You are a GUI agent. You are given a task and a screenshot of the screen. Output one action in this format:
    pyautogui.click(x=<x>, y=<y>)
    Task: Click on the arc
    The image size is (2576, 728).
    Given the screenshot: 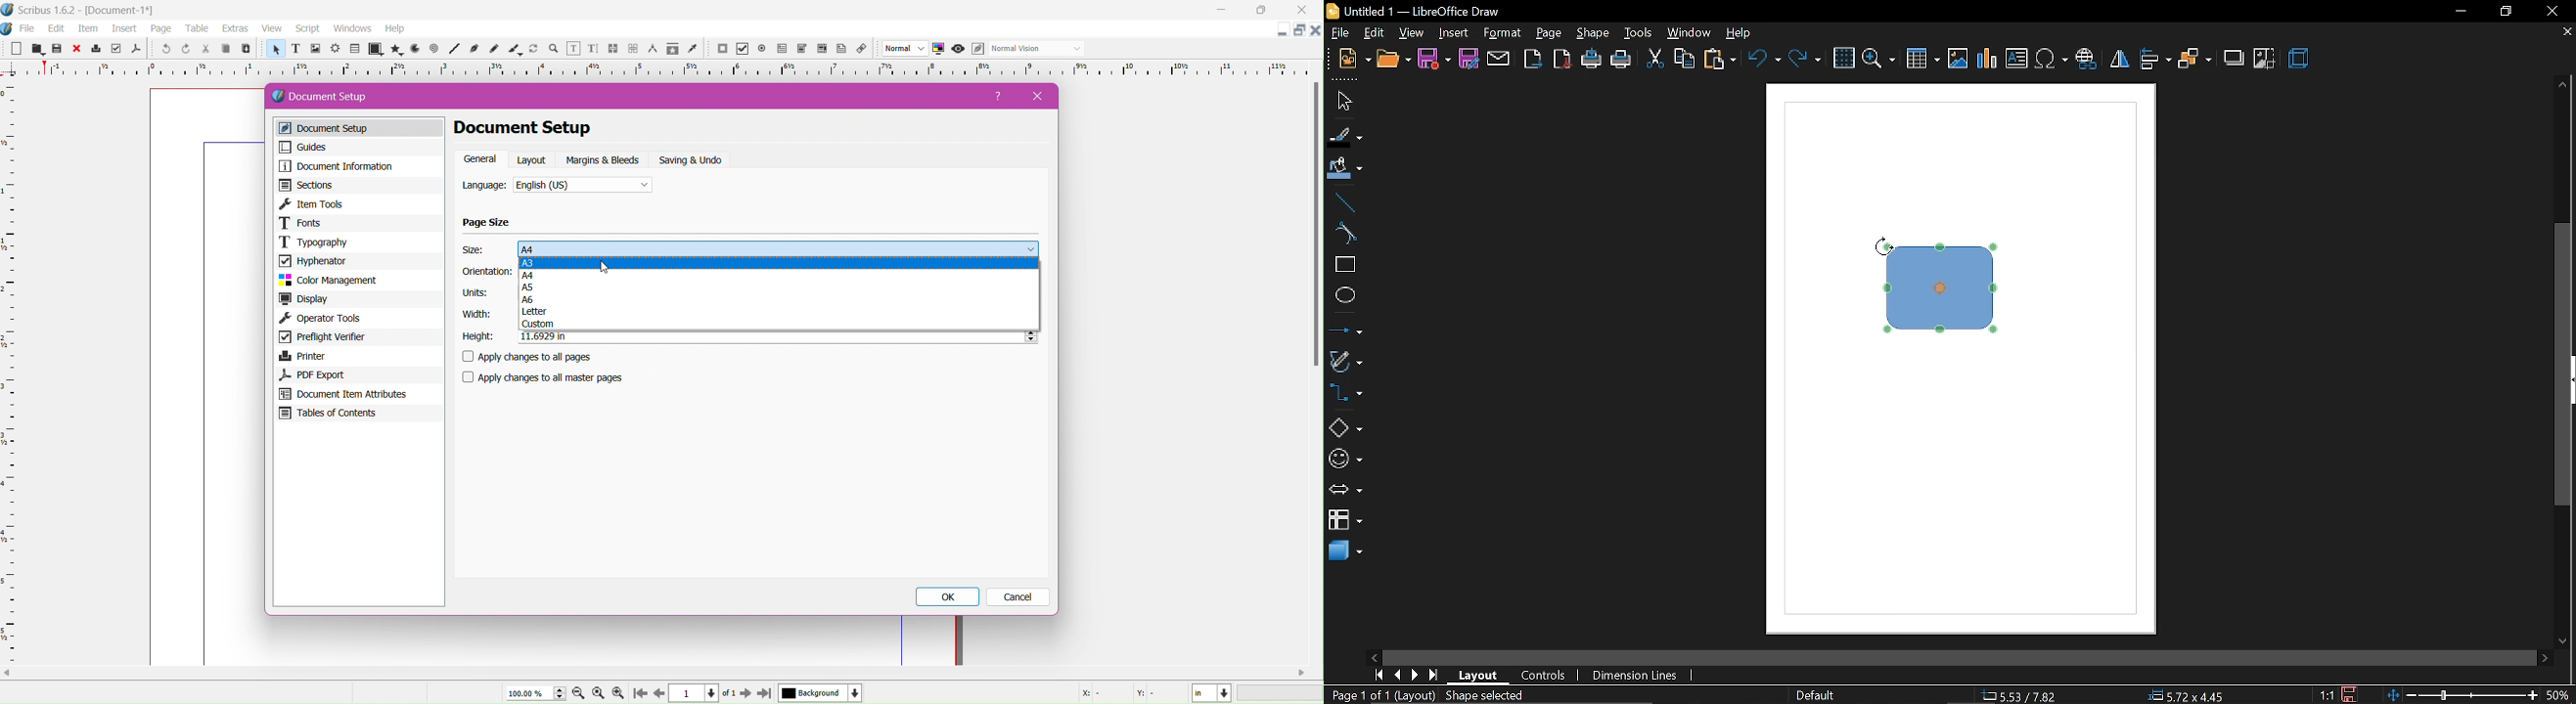 What is the action you would take?
    pyautogui.click(x=413, y=49)
    